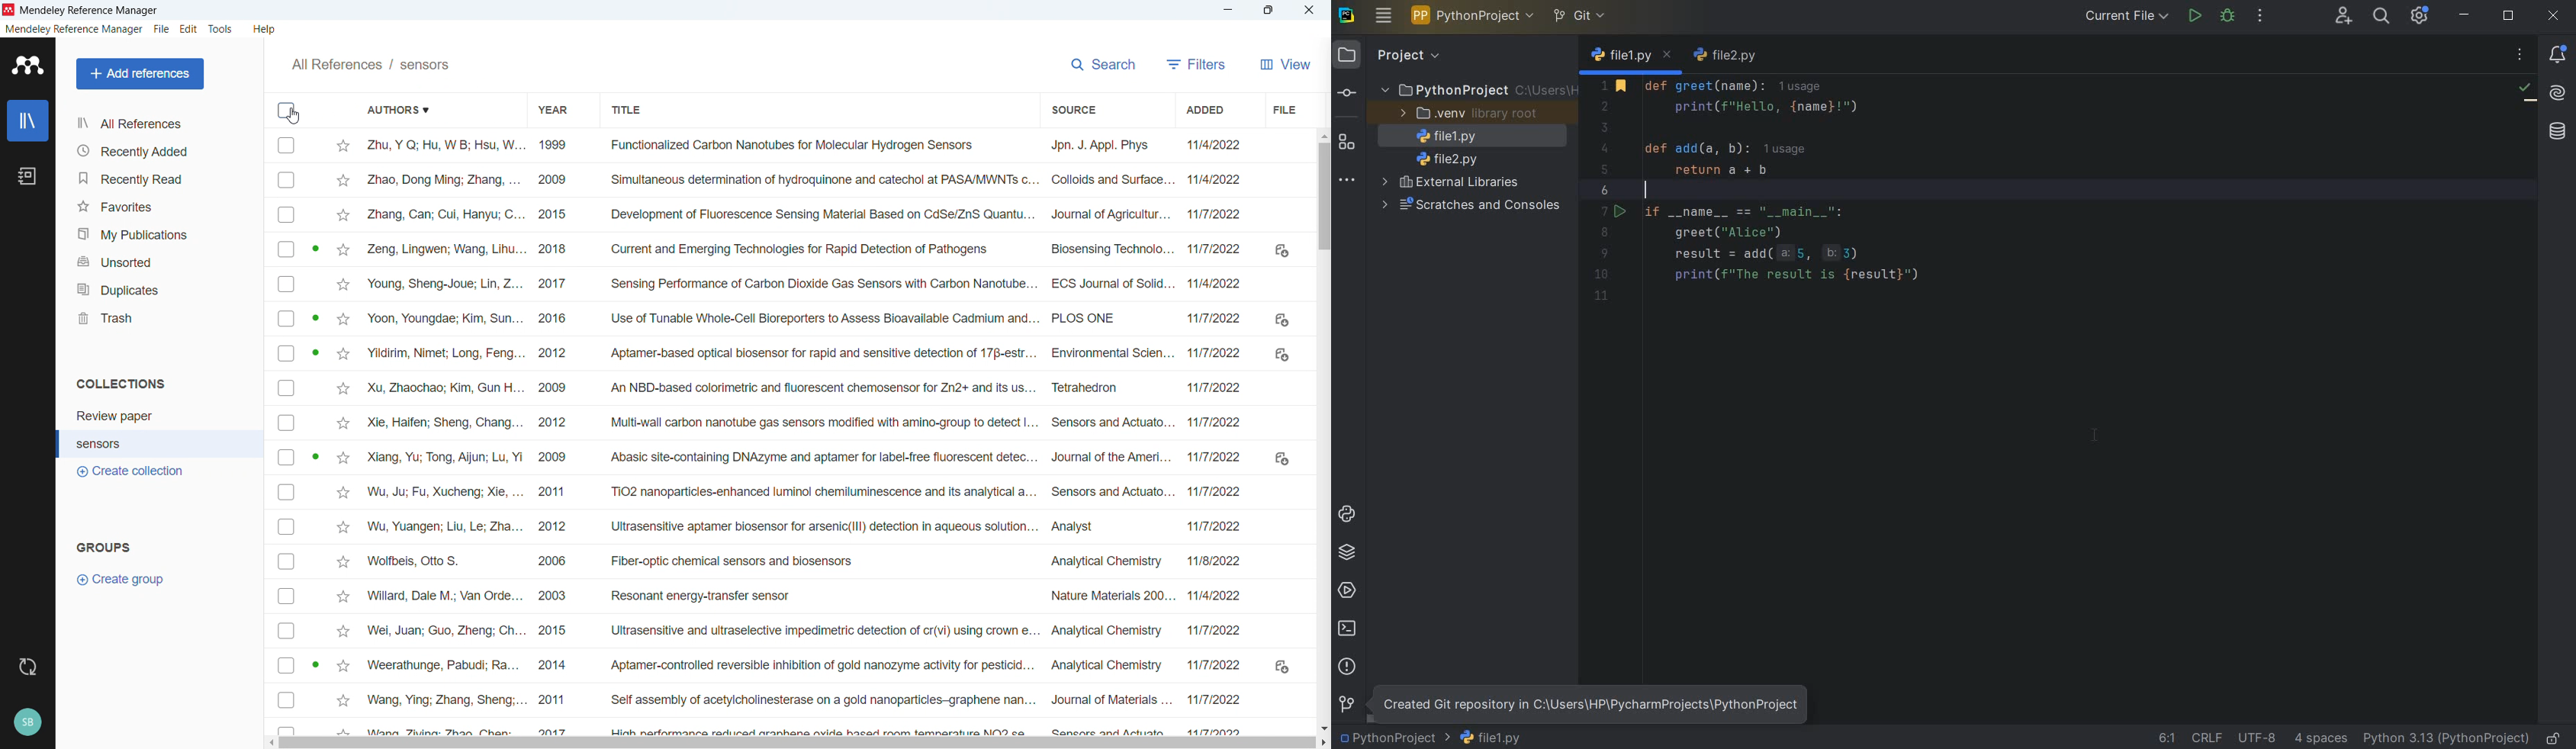 This screenshot has width=2576, height=756. Describe the element at coordinates (445, 435) in the screenshot. I see `Authors of individual entries ` at that location.